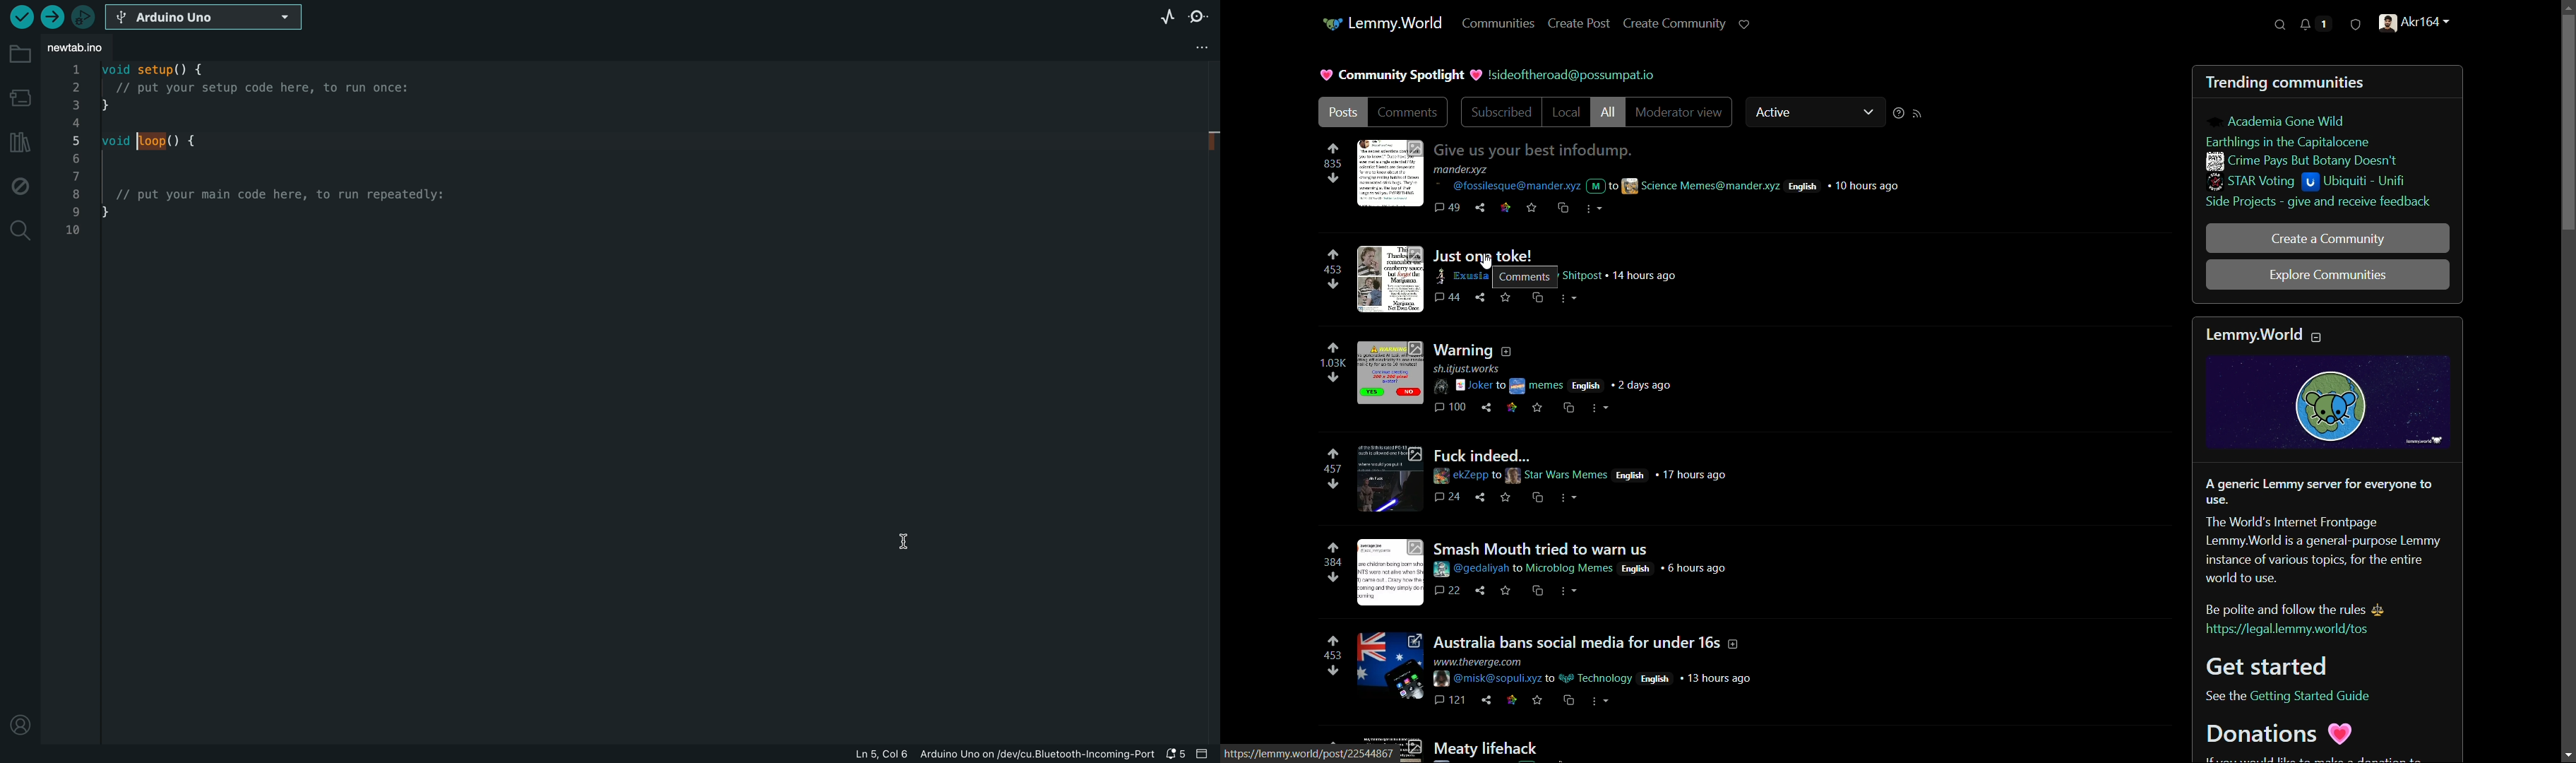 This screenshot has height=784, width=2576. I want to click on upvote, so click(1337, 640).